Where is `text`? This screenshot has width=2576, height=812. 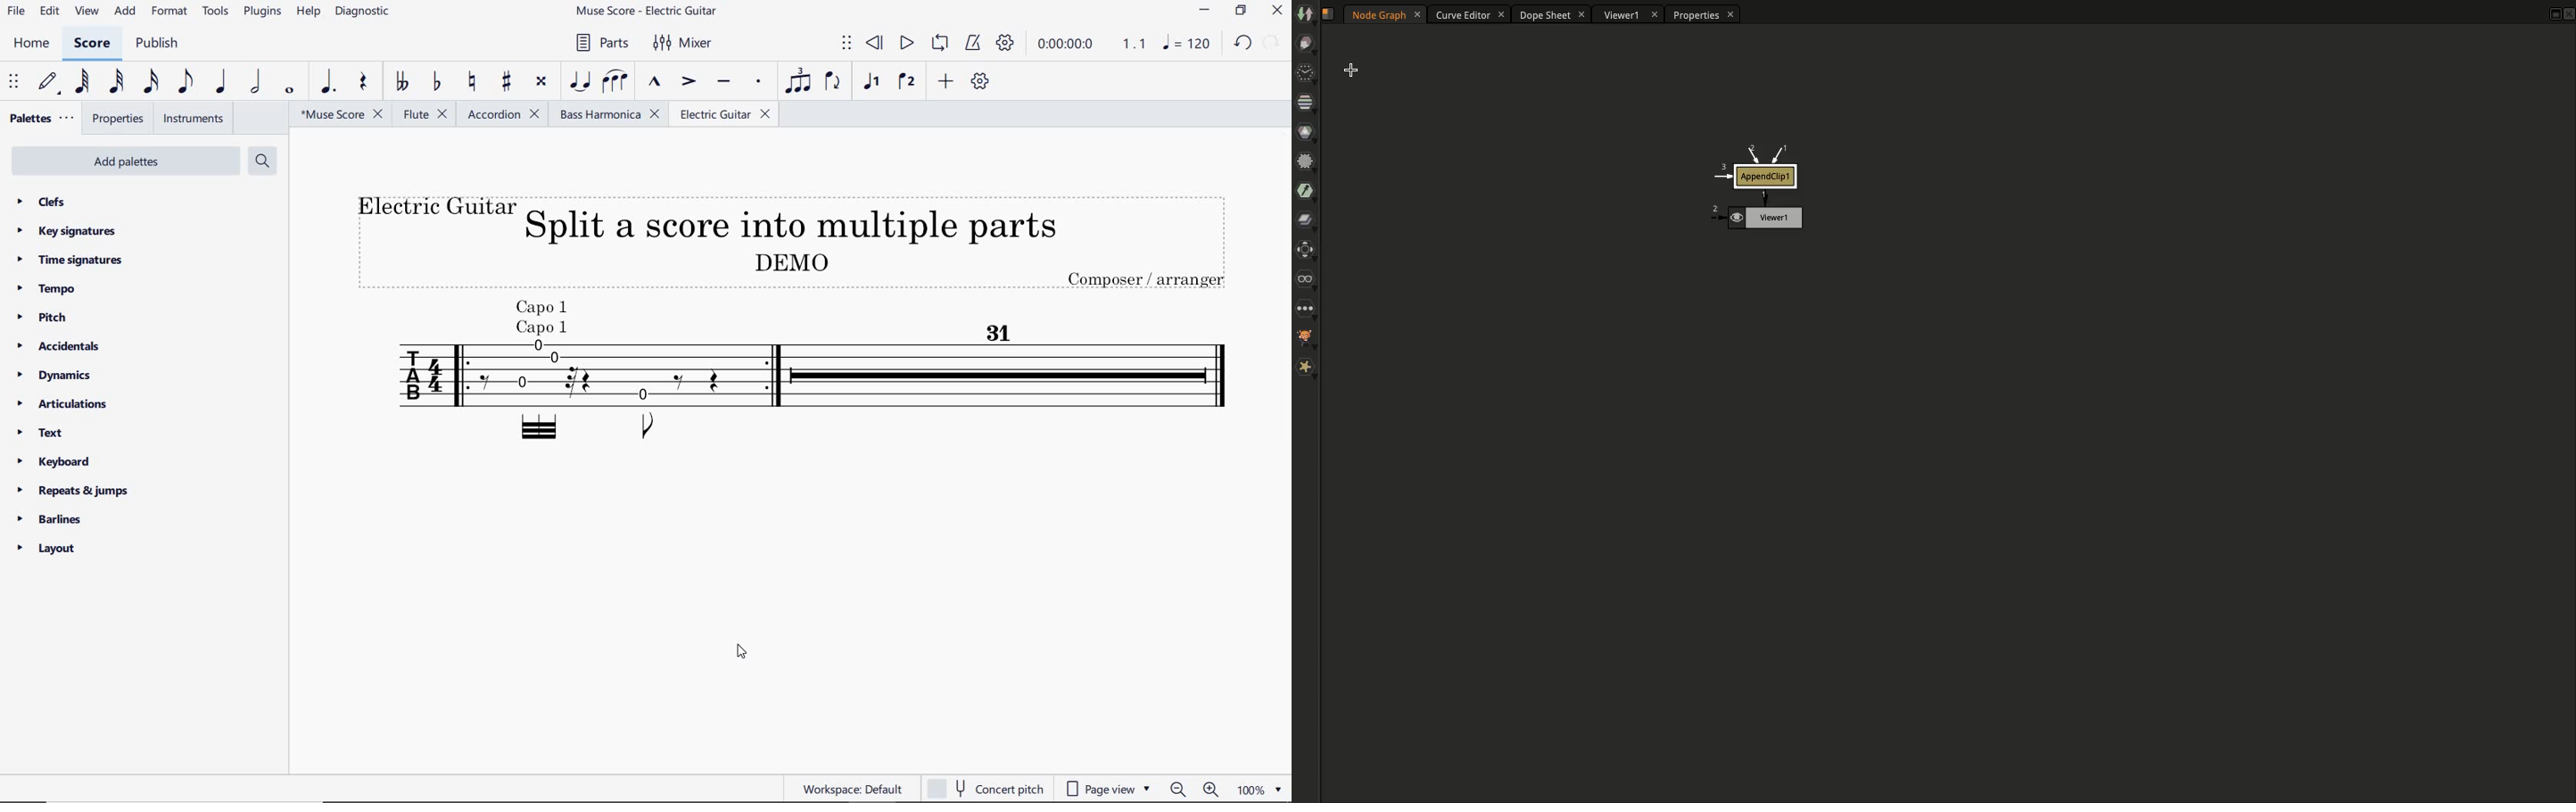
text is located at coordinates (36, 434).